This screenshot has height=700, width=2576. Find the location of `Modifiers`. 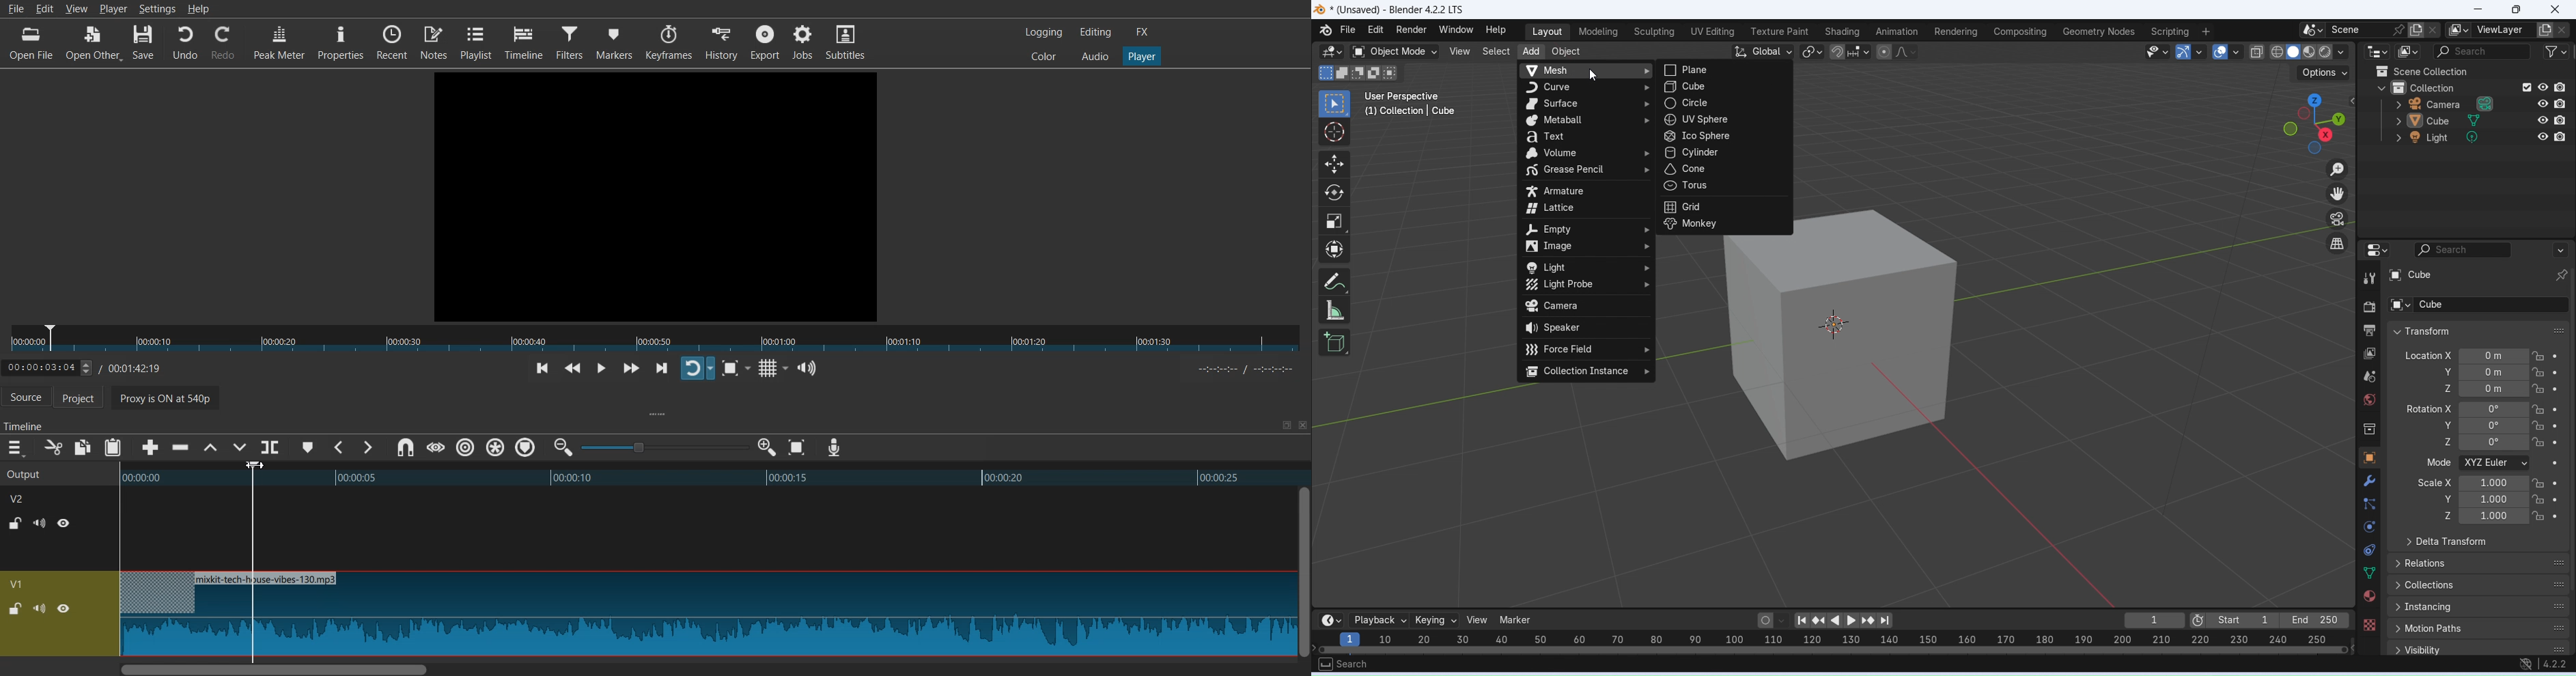

Modifiers is located at coordinates (2372, 480).